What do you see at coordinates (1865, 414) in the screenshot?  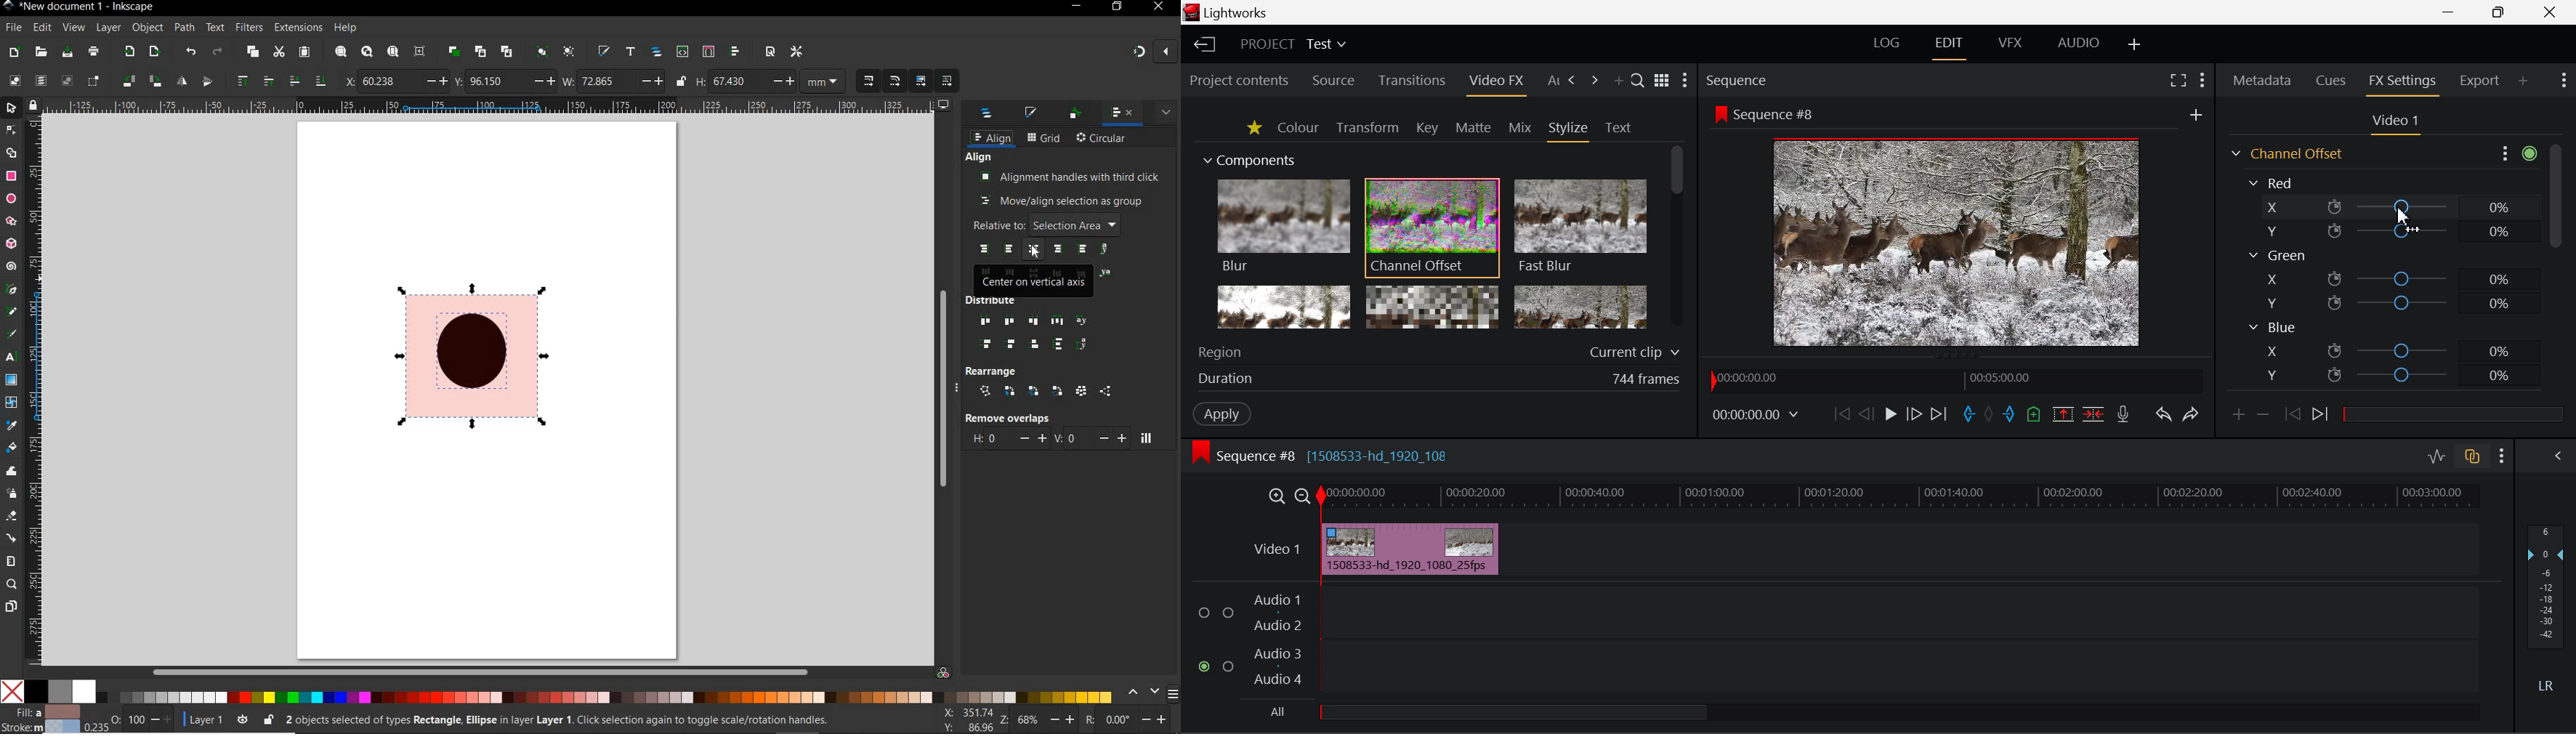 I see `Go Back` at bounding box center [1865, 414].